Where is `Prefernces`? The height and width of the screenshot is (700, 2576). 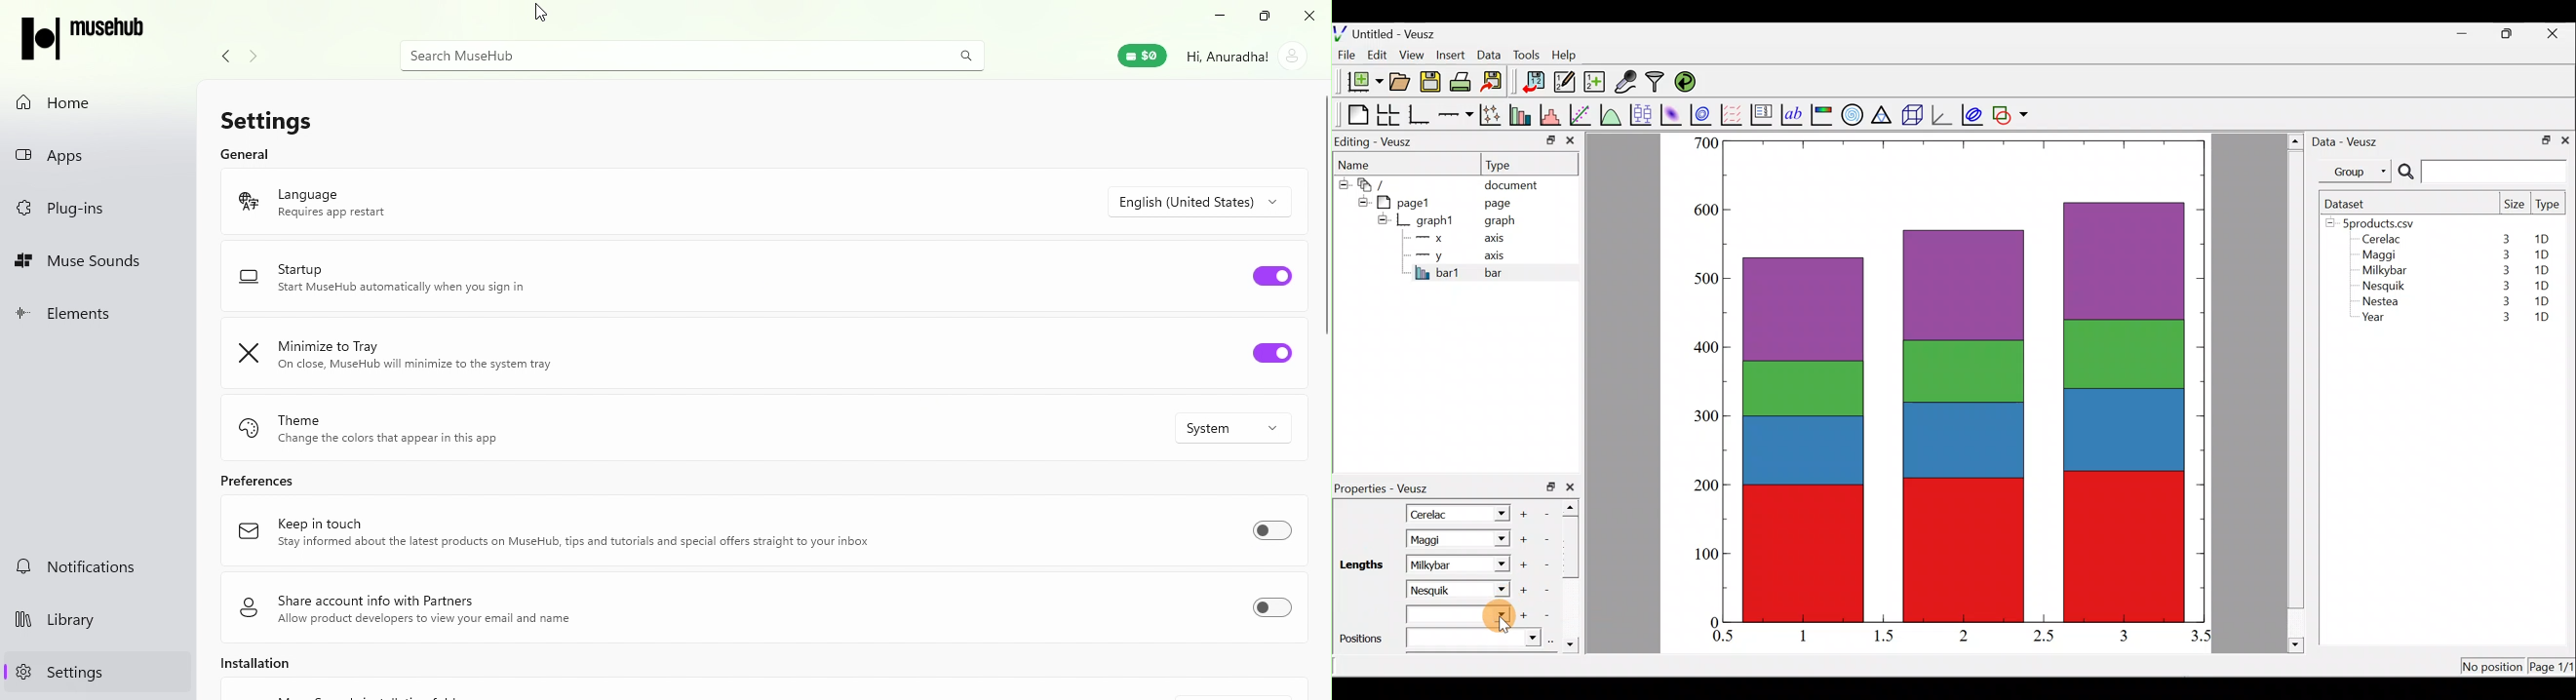 Prefernces is located at coordinates (260, 483).